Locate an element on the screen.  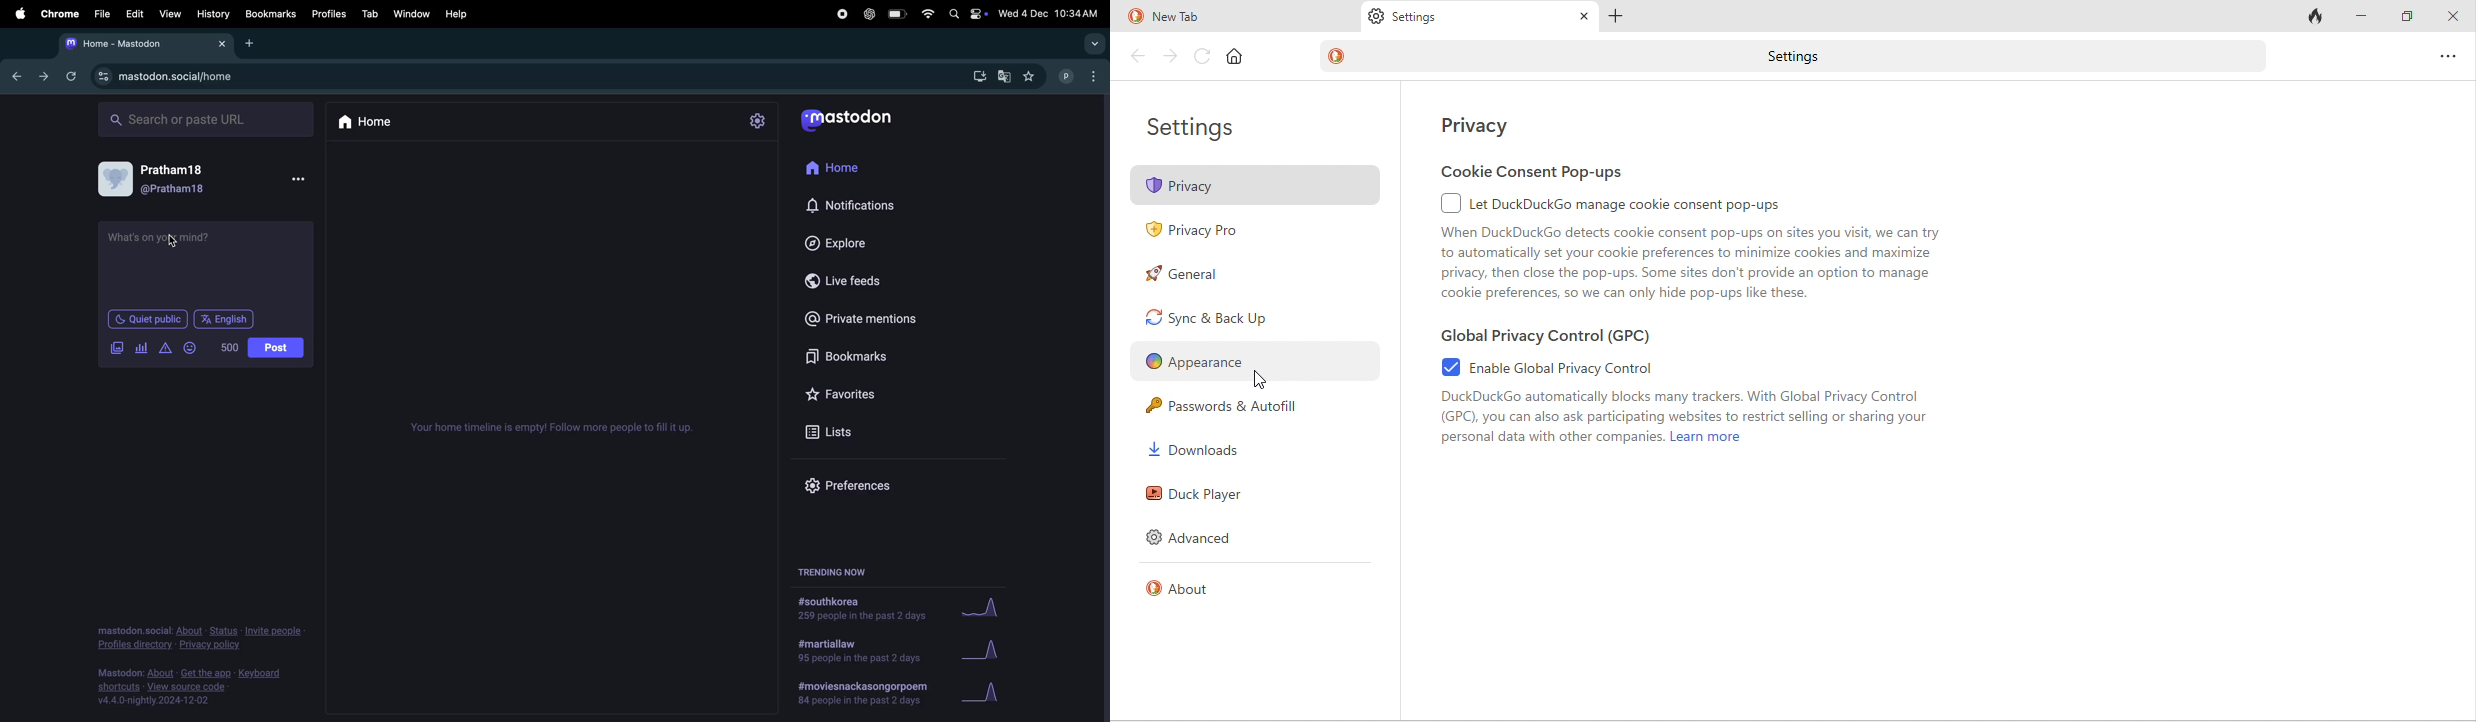
go next is located at coordinates (43, 76).